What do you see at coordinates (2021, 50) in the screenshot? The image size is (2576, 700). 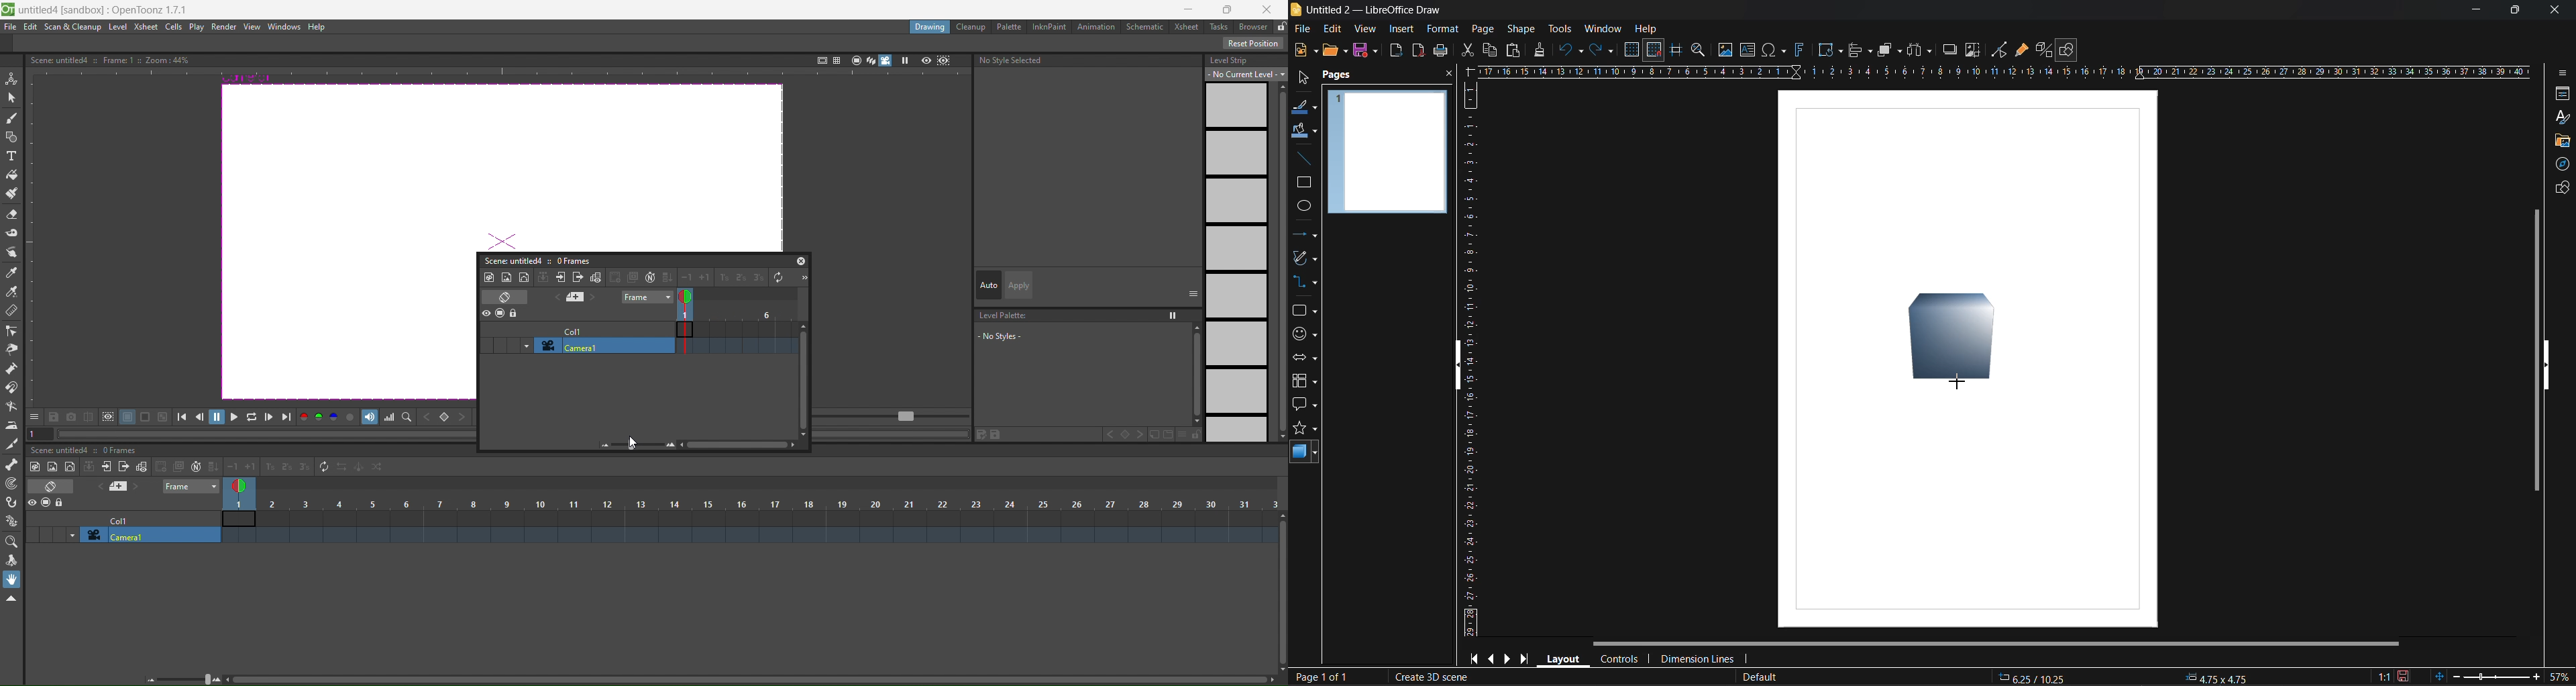 I see `show gluepoint functions` at bounding box center [2021, 50].